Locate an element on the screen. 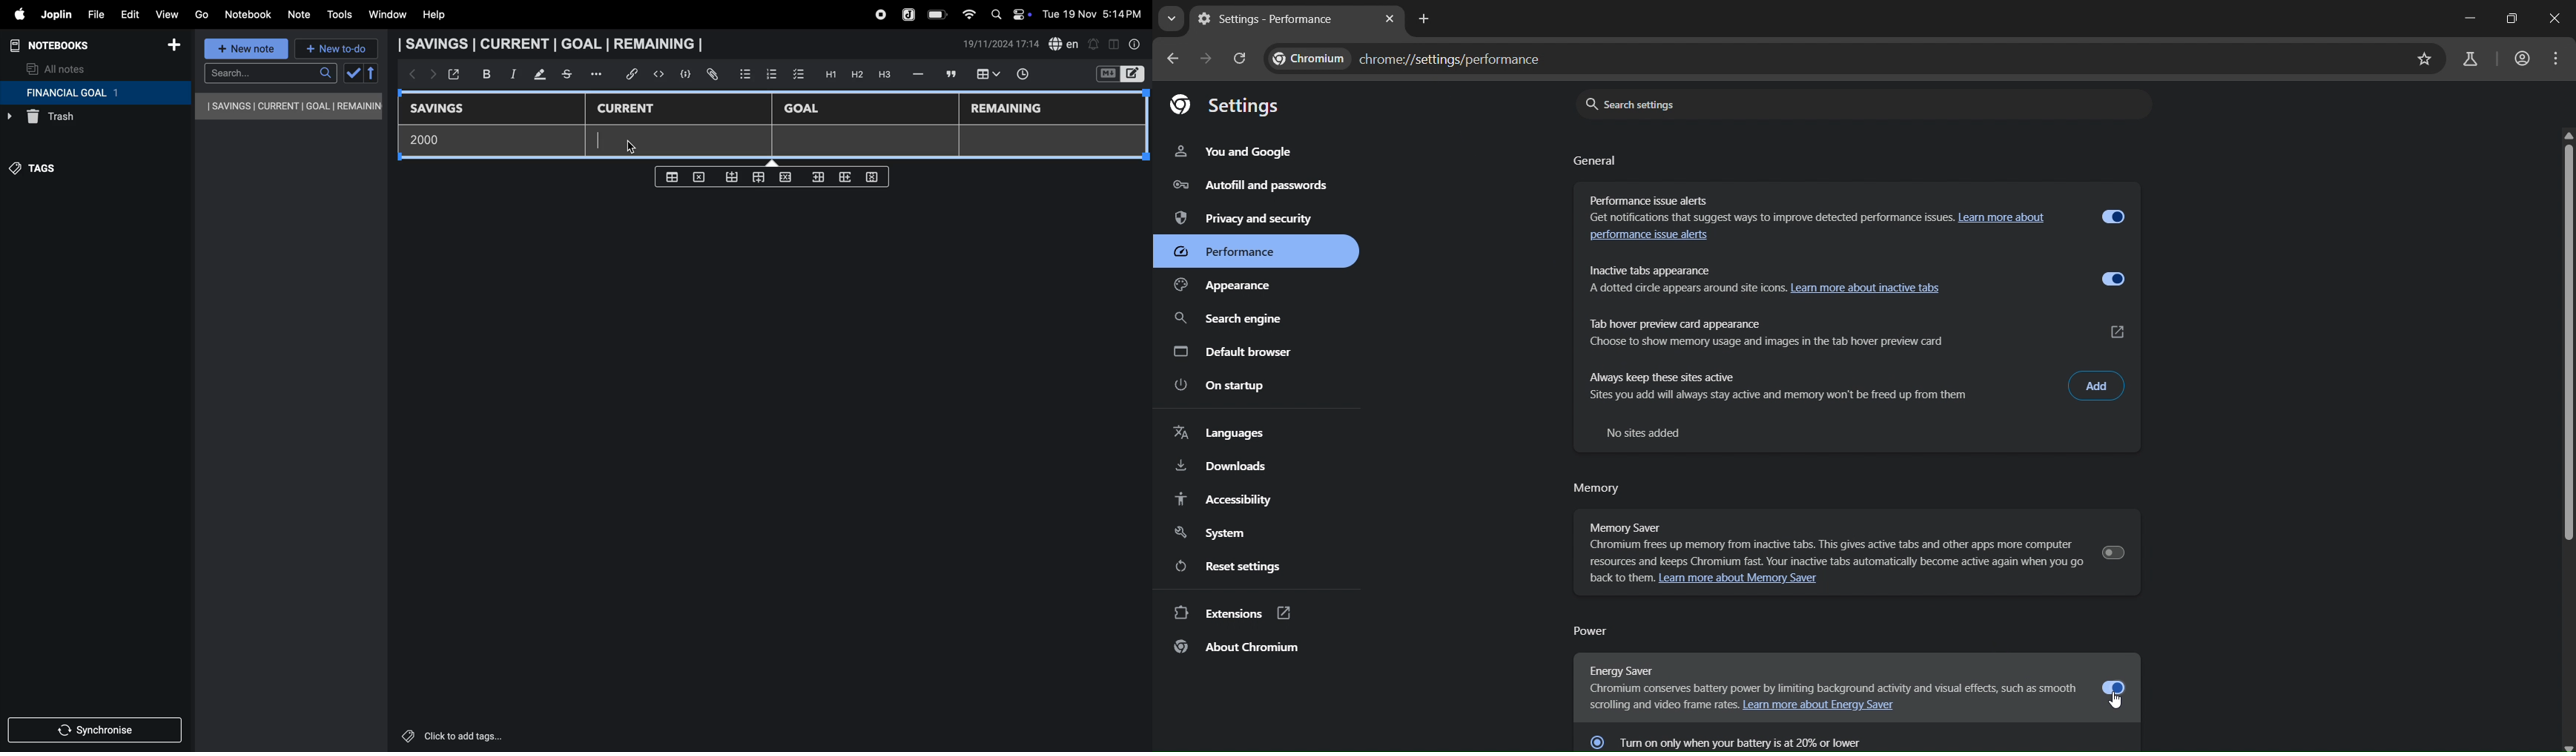  cursor is located at coordinates (628, 147).